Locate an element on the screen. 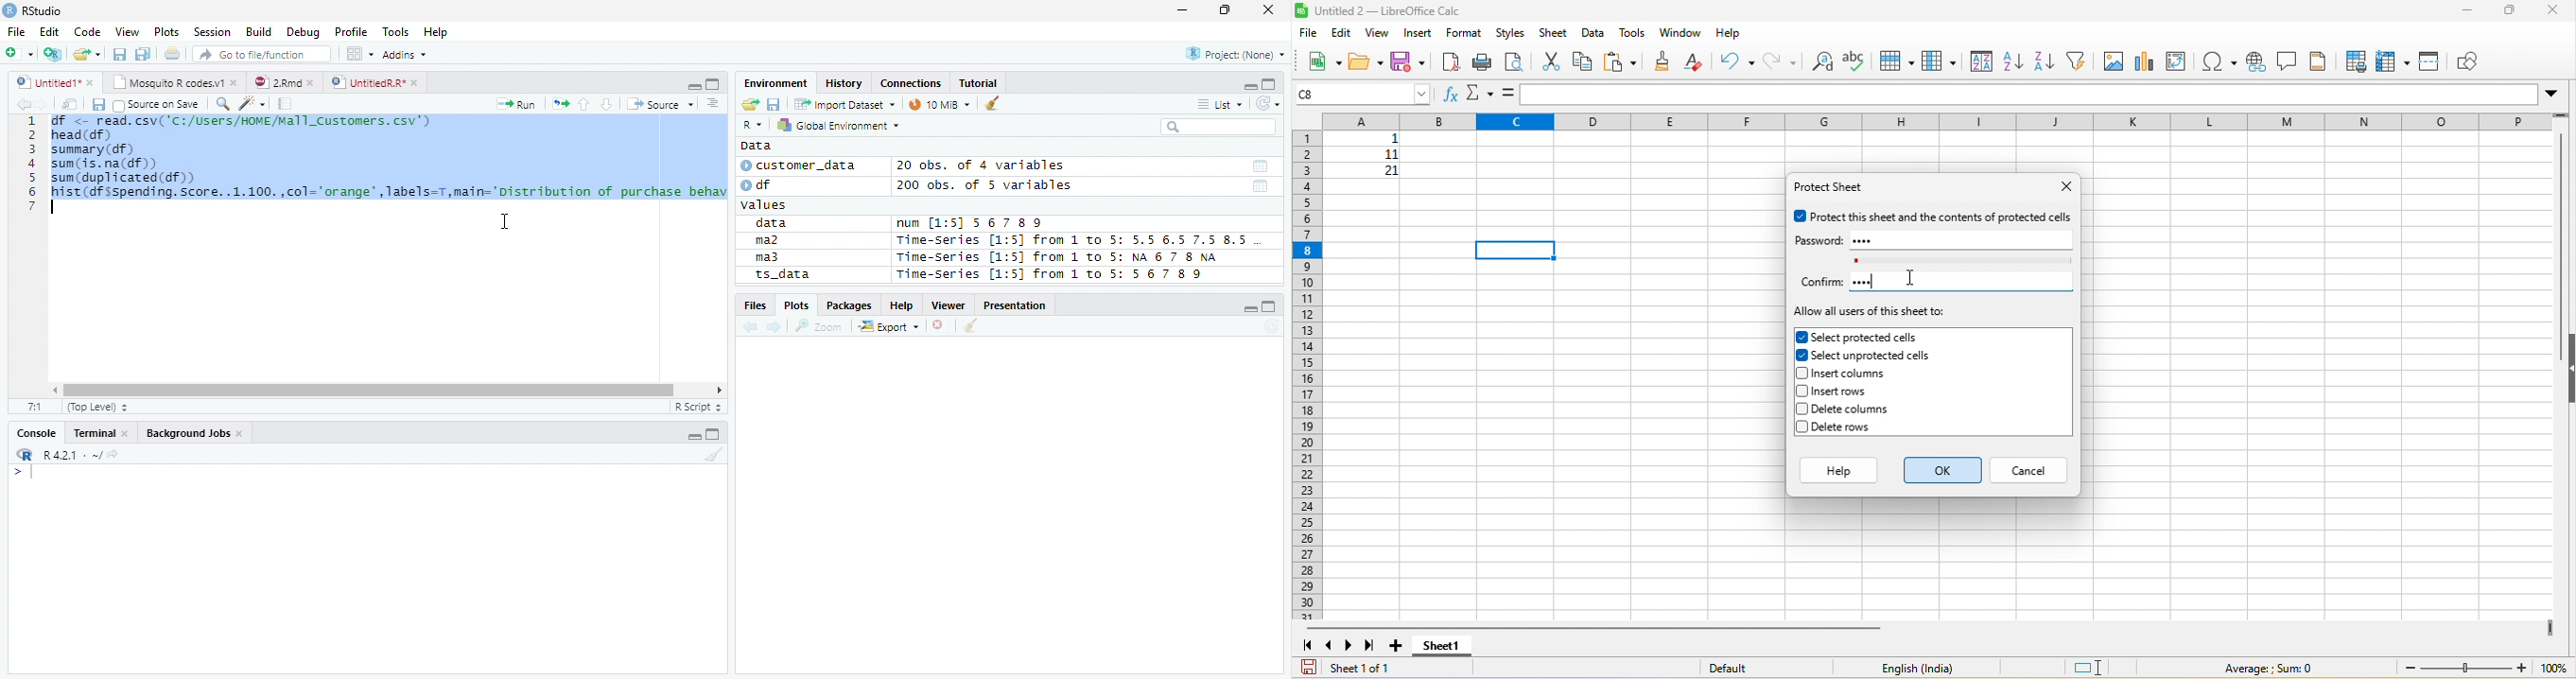 This screenshot has height=700, width=2576. redo is located at coordinates (1778, 61).